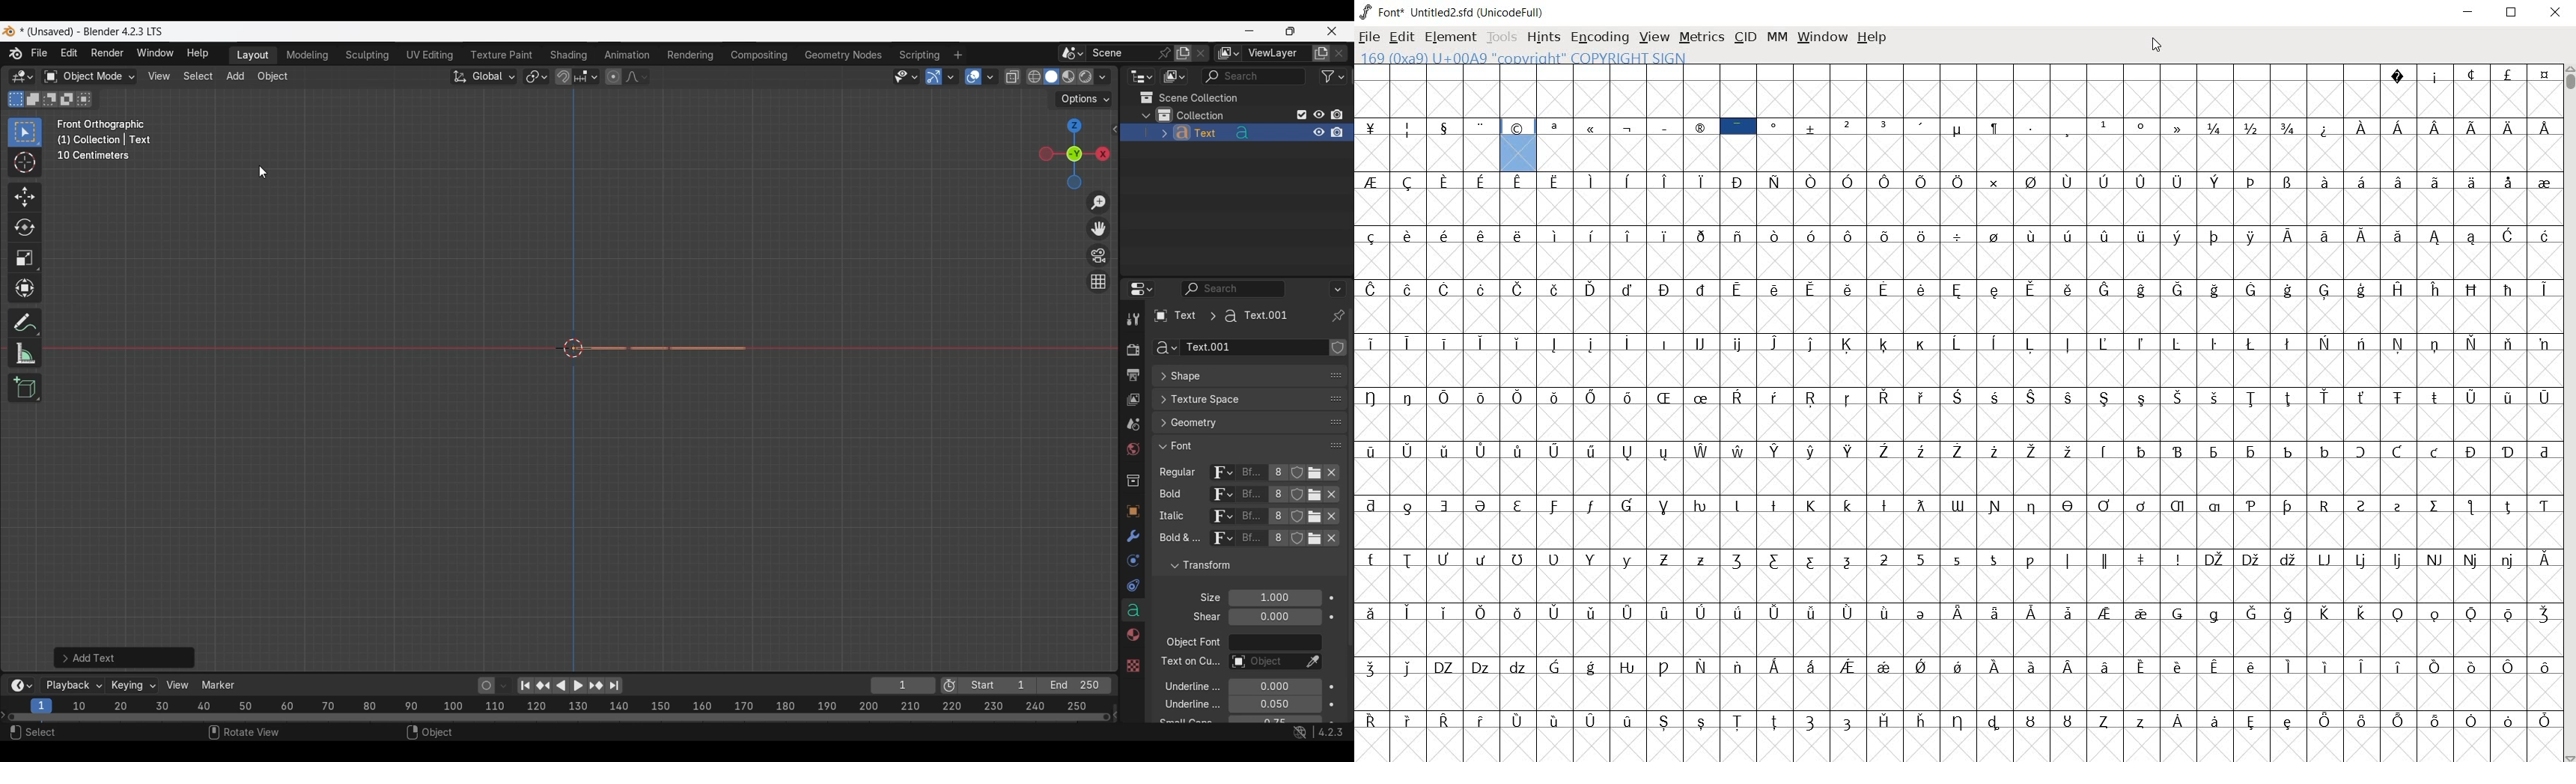 Image resolution: width=2576 pixels, height=784 pixels. I want to click on Playback, so click(73, 686).